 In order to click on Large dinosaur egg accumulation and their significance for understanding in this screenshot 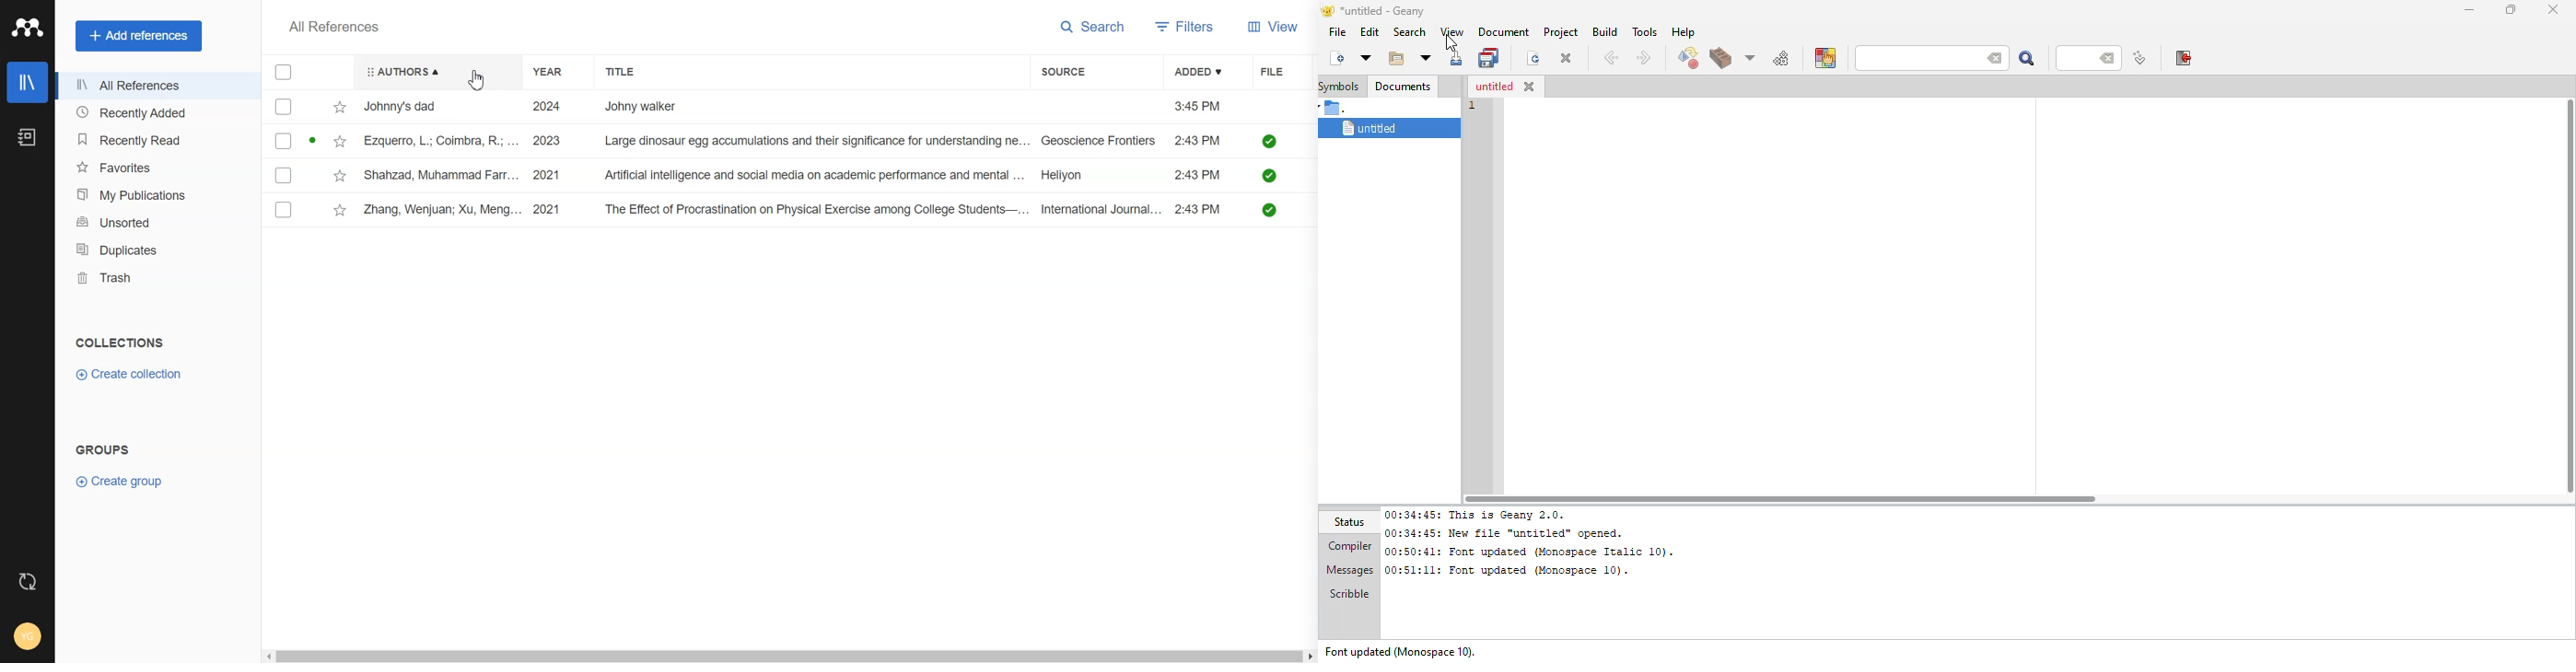, I will do `click(816, 141)`.